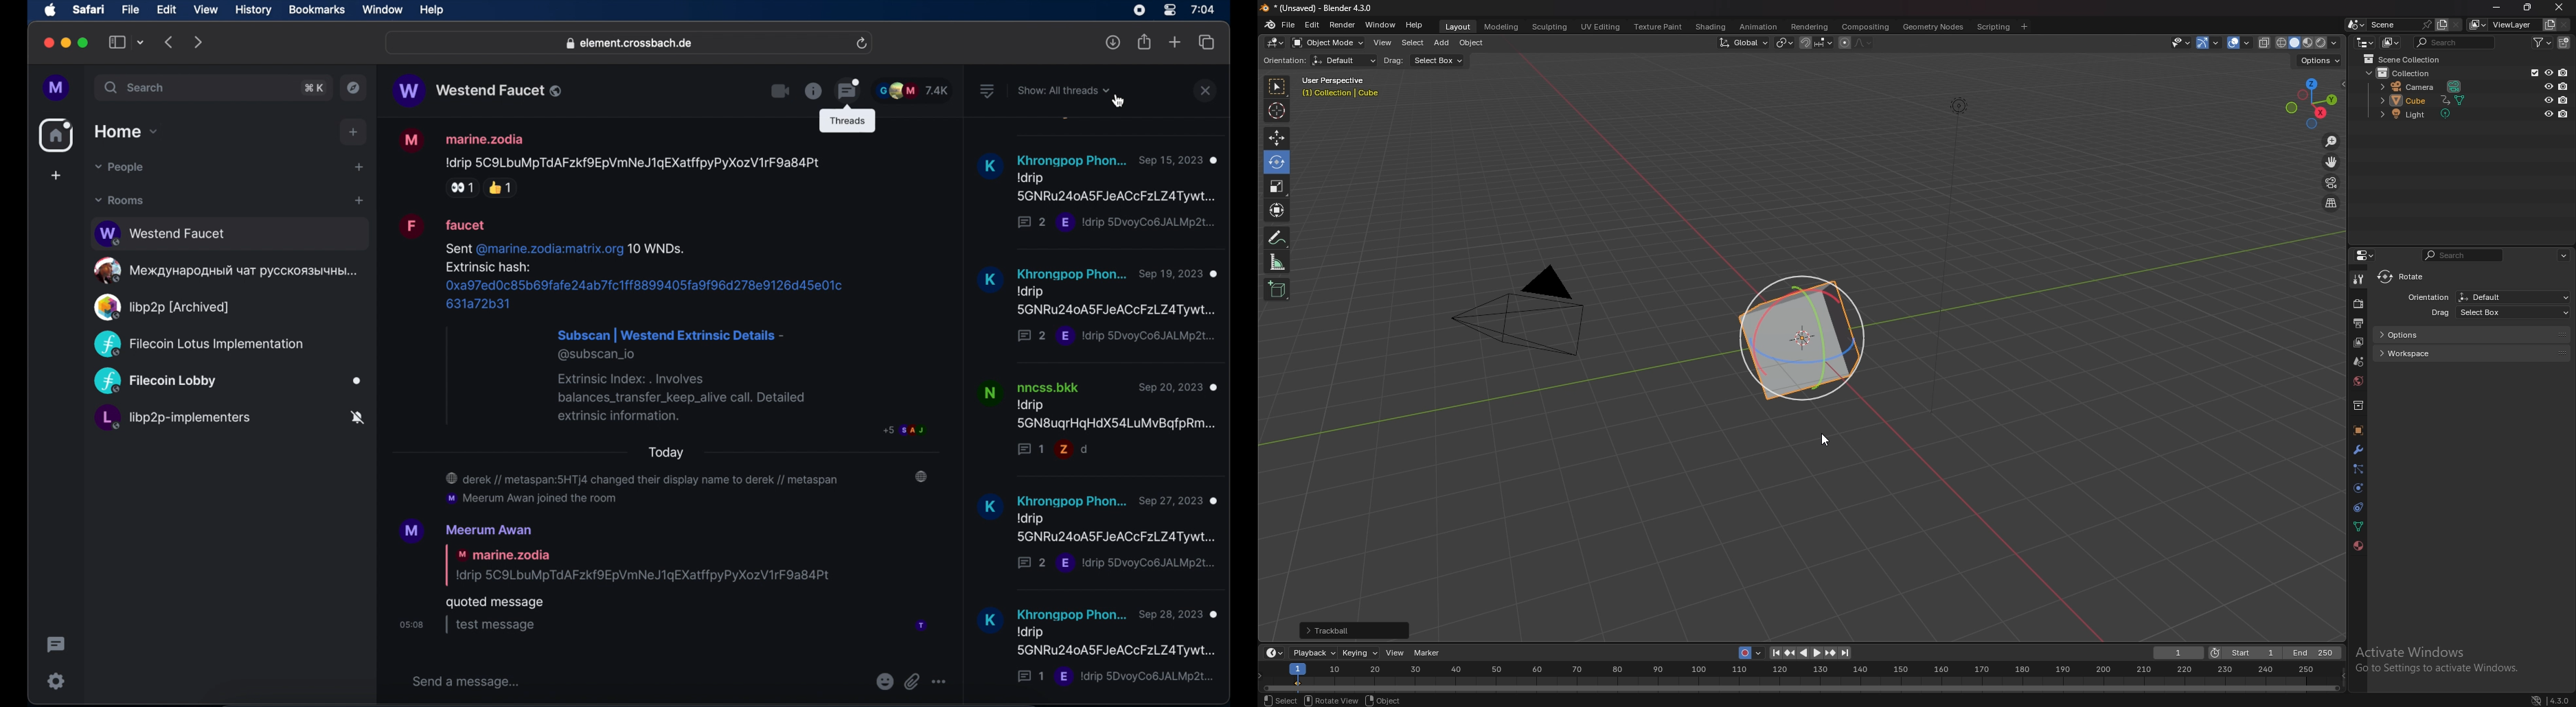 This screenshot has height=728, width=2576. Describe the element at coordinates (1182, 503) in the screenshot. I see `Sep 27,2023 ®` at that location.